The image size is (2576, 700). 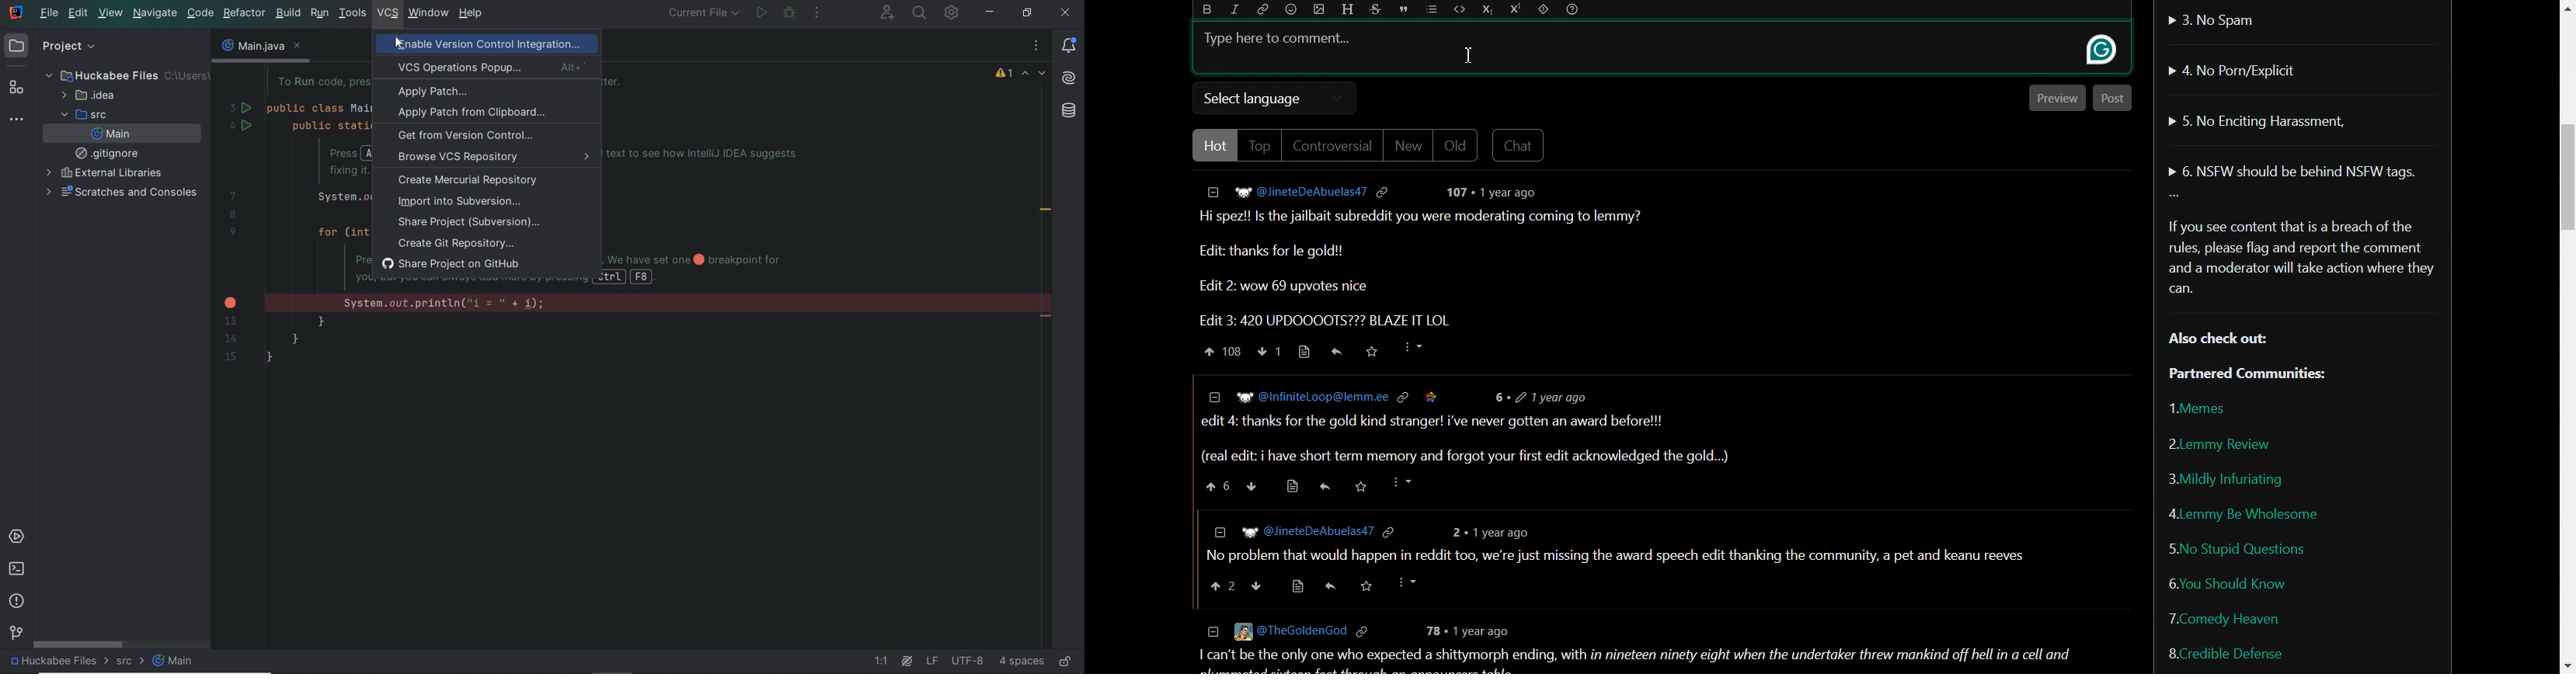 What do you see at coordinates (2090, 50) in the screenshot?
I see `gram marly` at bounding box center [2090, 50].